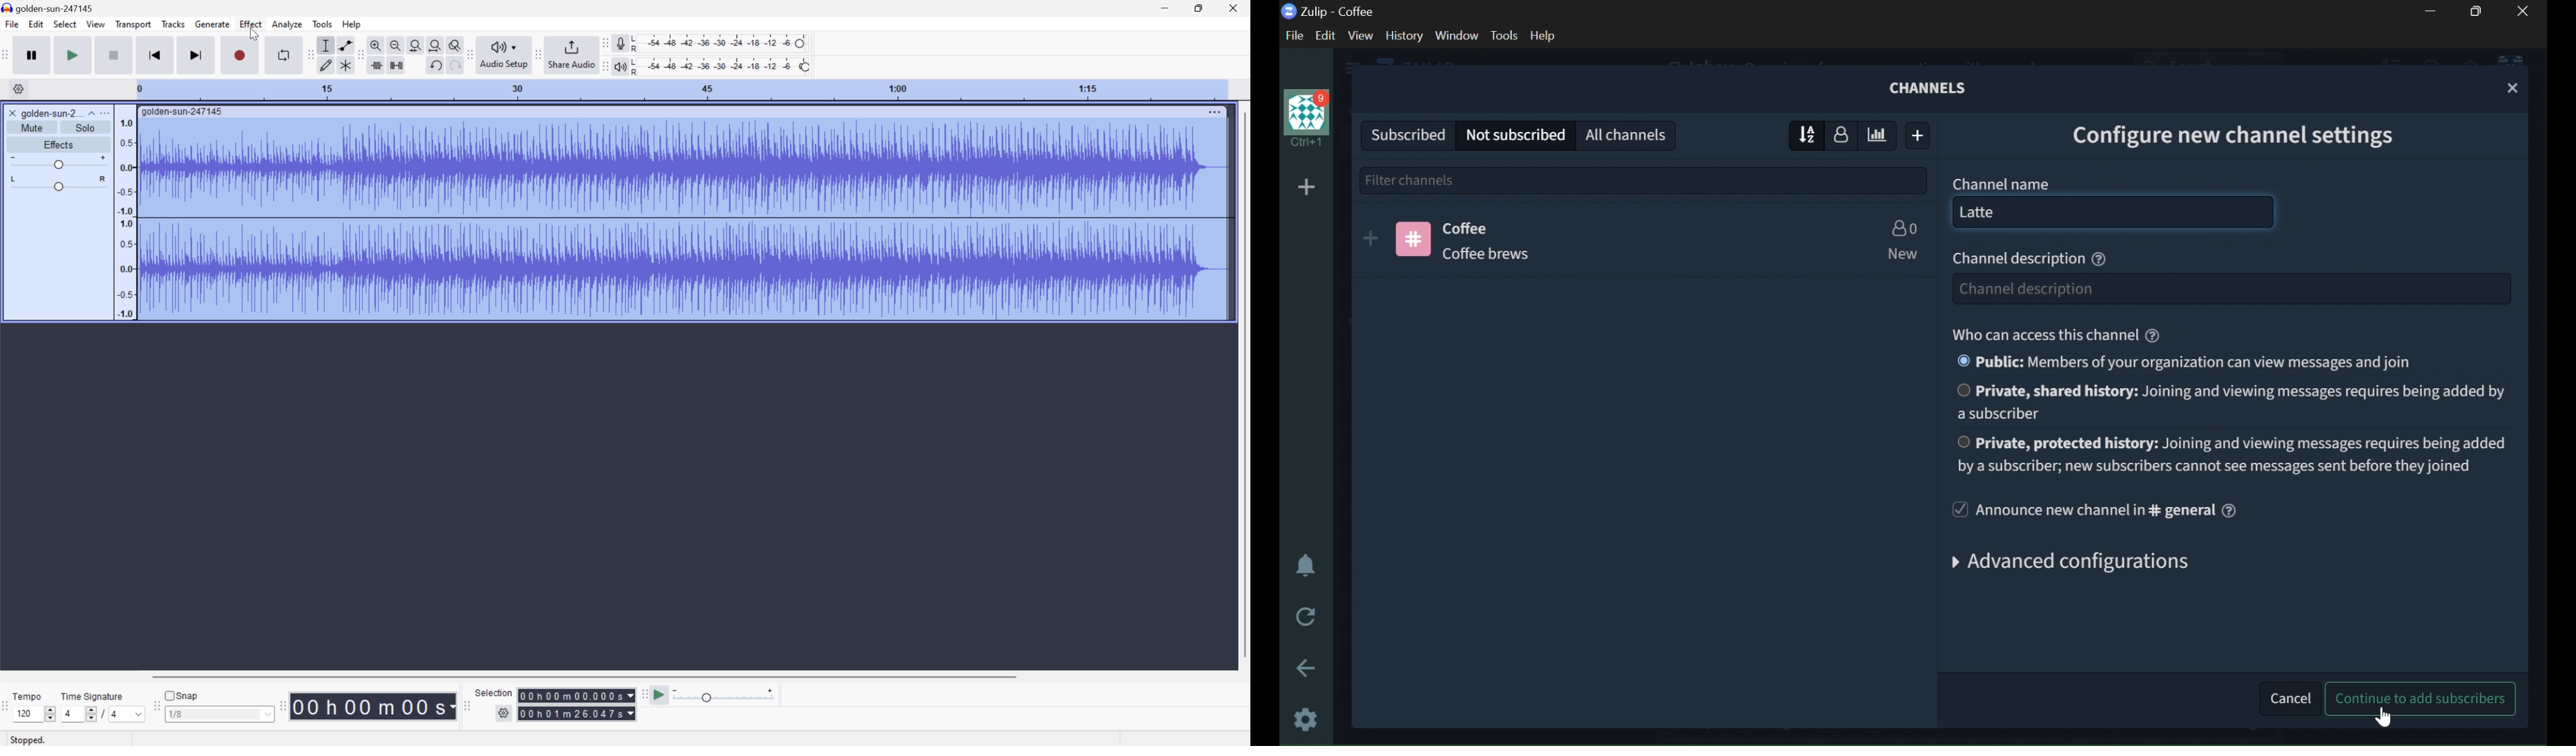 Image resolution: width=2576 pixels, height=756 pixels. What do you see at coordinates (681, 90) in the screenshot?
I see `Scale` at bounding box center [681, 90].